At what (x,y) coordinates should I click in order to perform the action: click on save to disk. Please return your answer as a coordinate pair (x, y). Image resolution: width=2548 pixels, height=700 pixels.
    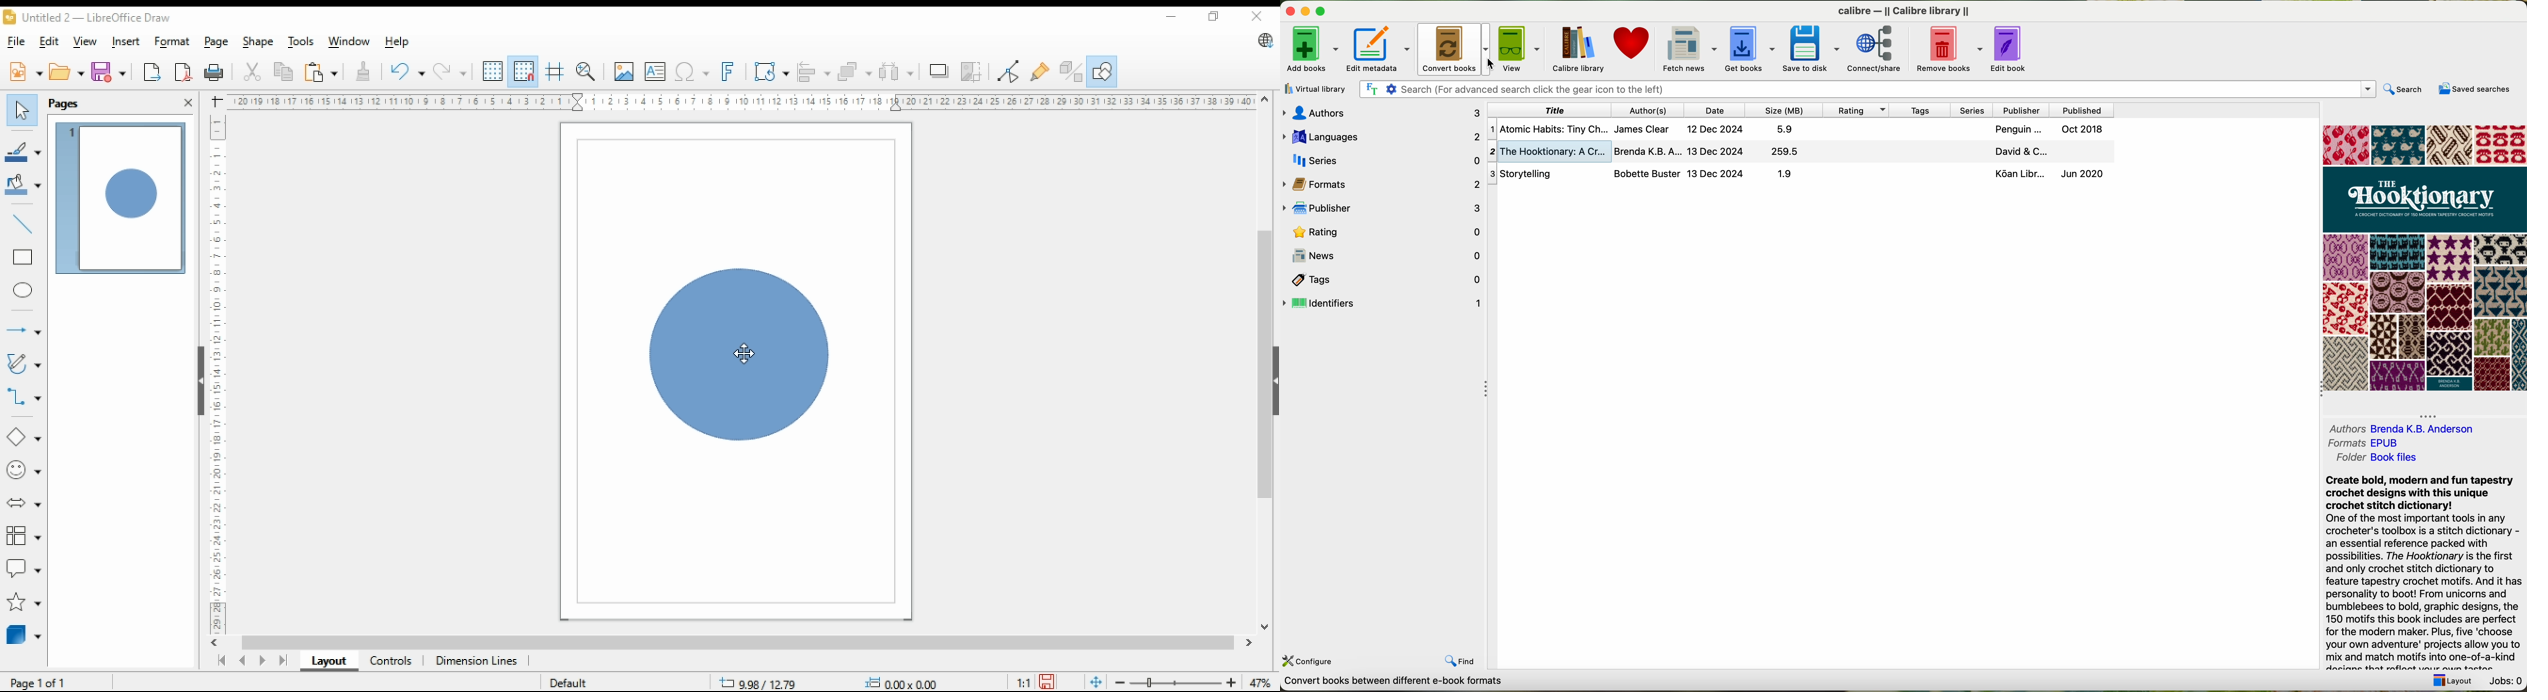
    Looking at the image, I should click on (1811, 49).